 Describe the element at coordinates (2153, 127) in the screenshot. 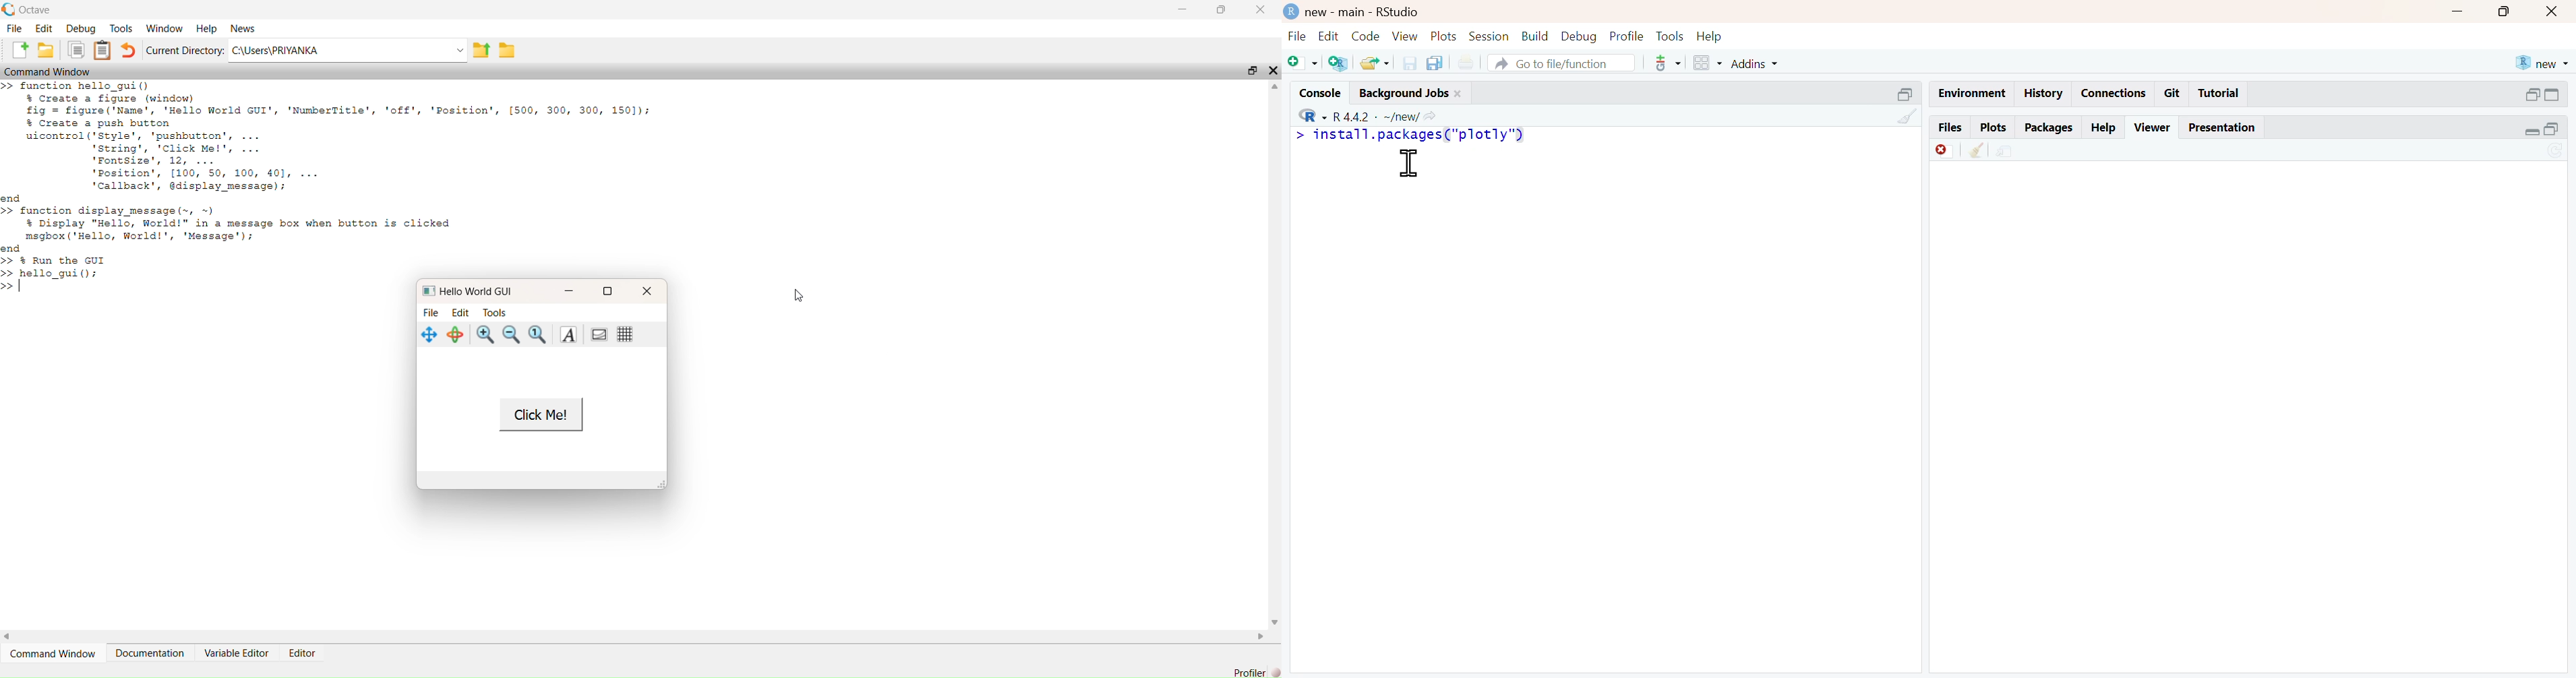

I see `viewer` at that location.